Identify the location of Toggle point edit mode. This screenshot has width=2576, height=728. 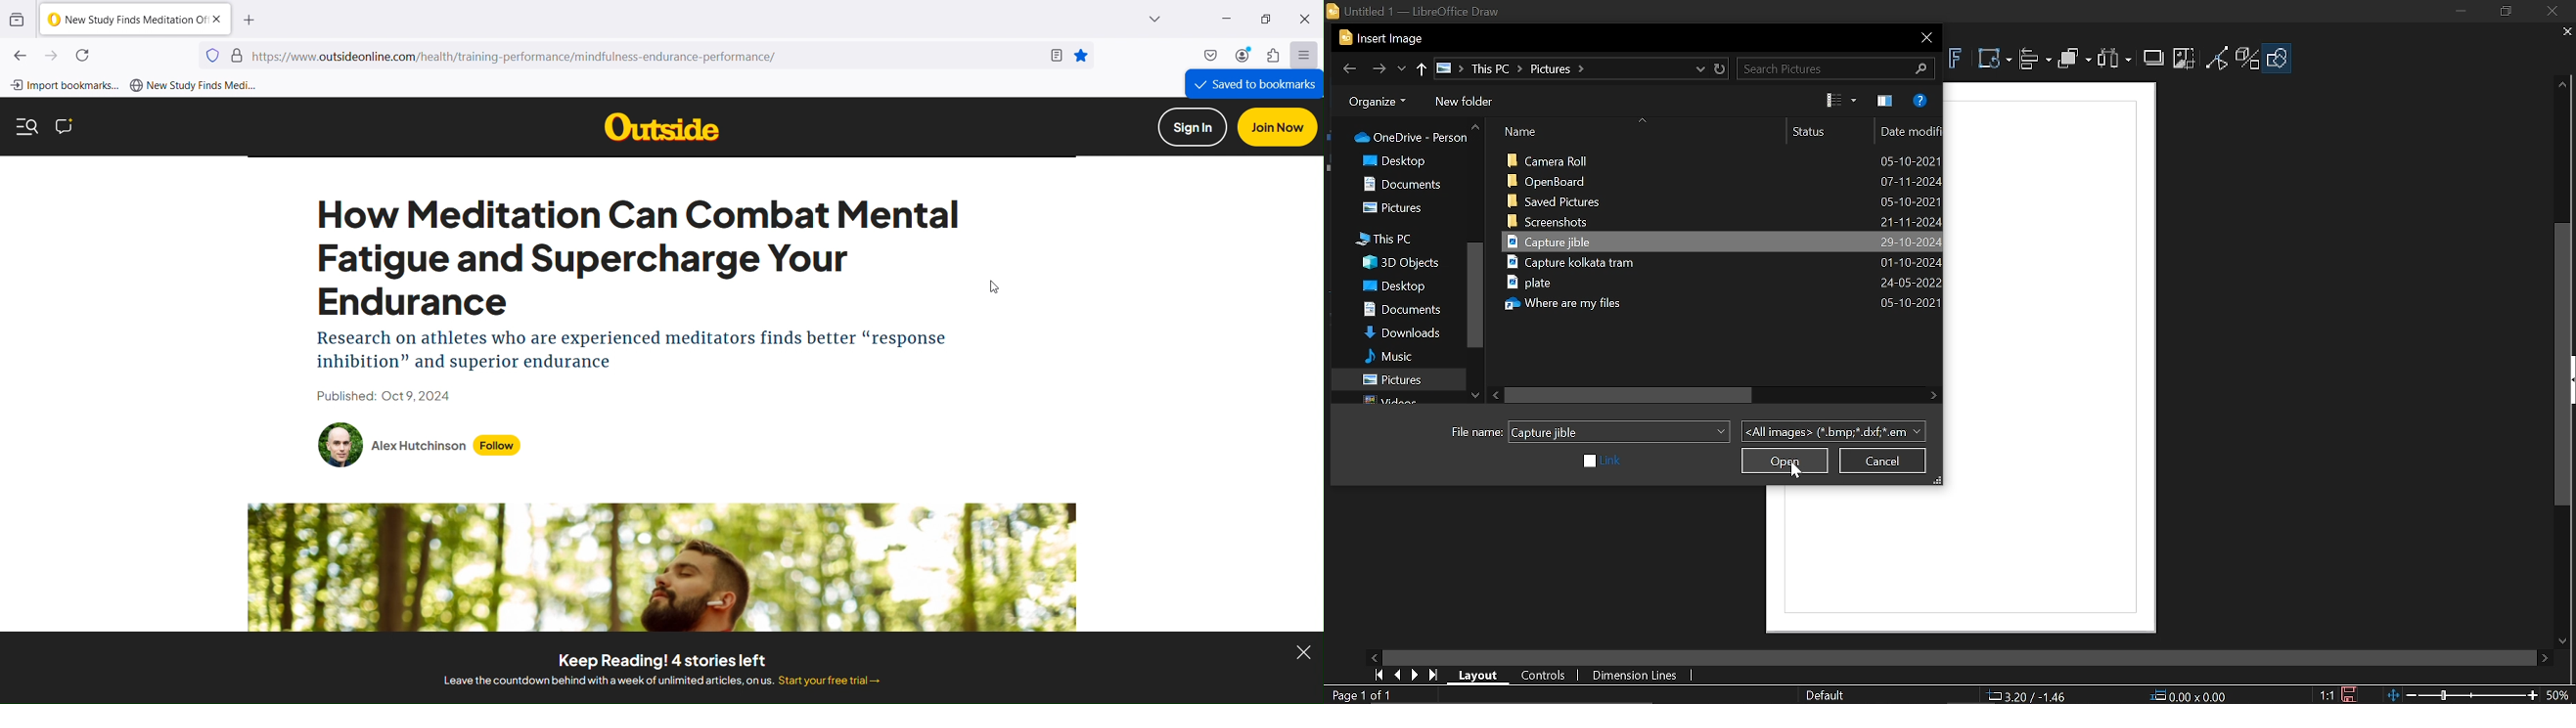
(2216, 62).